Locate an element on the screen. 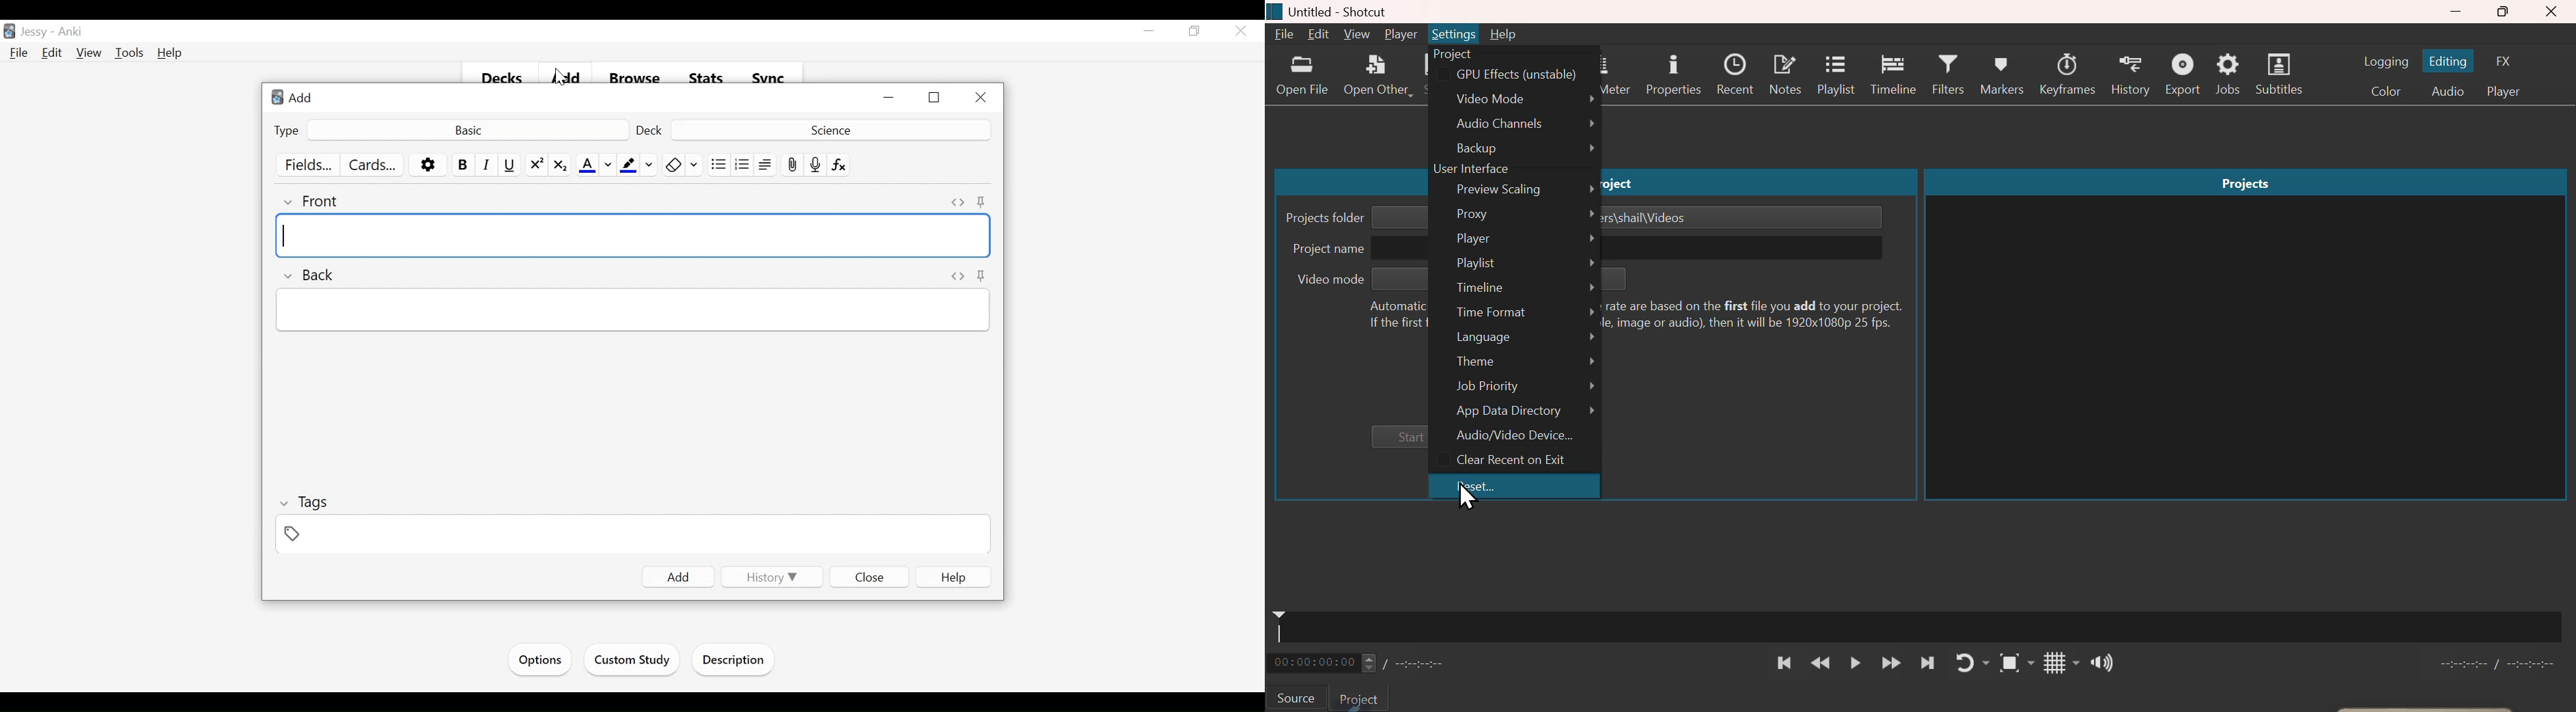  Playlist is located at coordinates (1514, 263).